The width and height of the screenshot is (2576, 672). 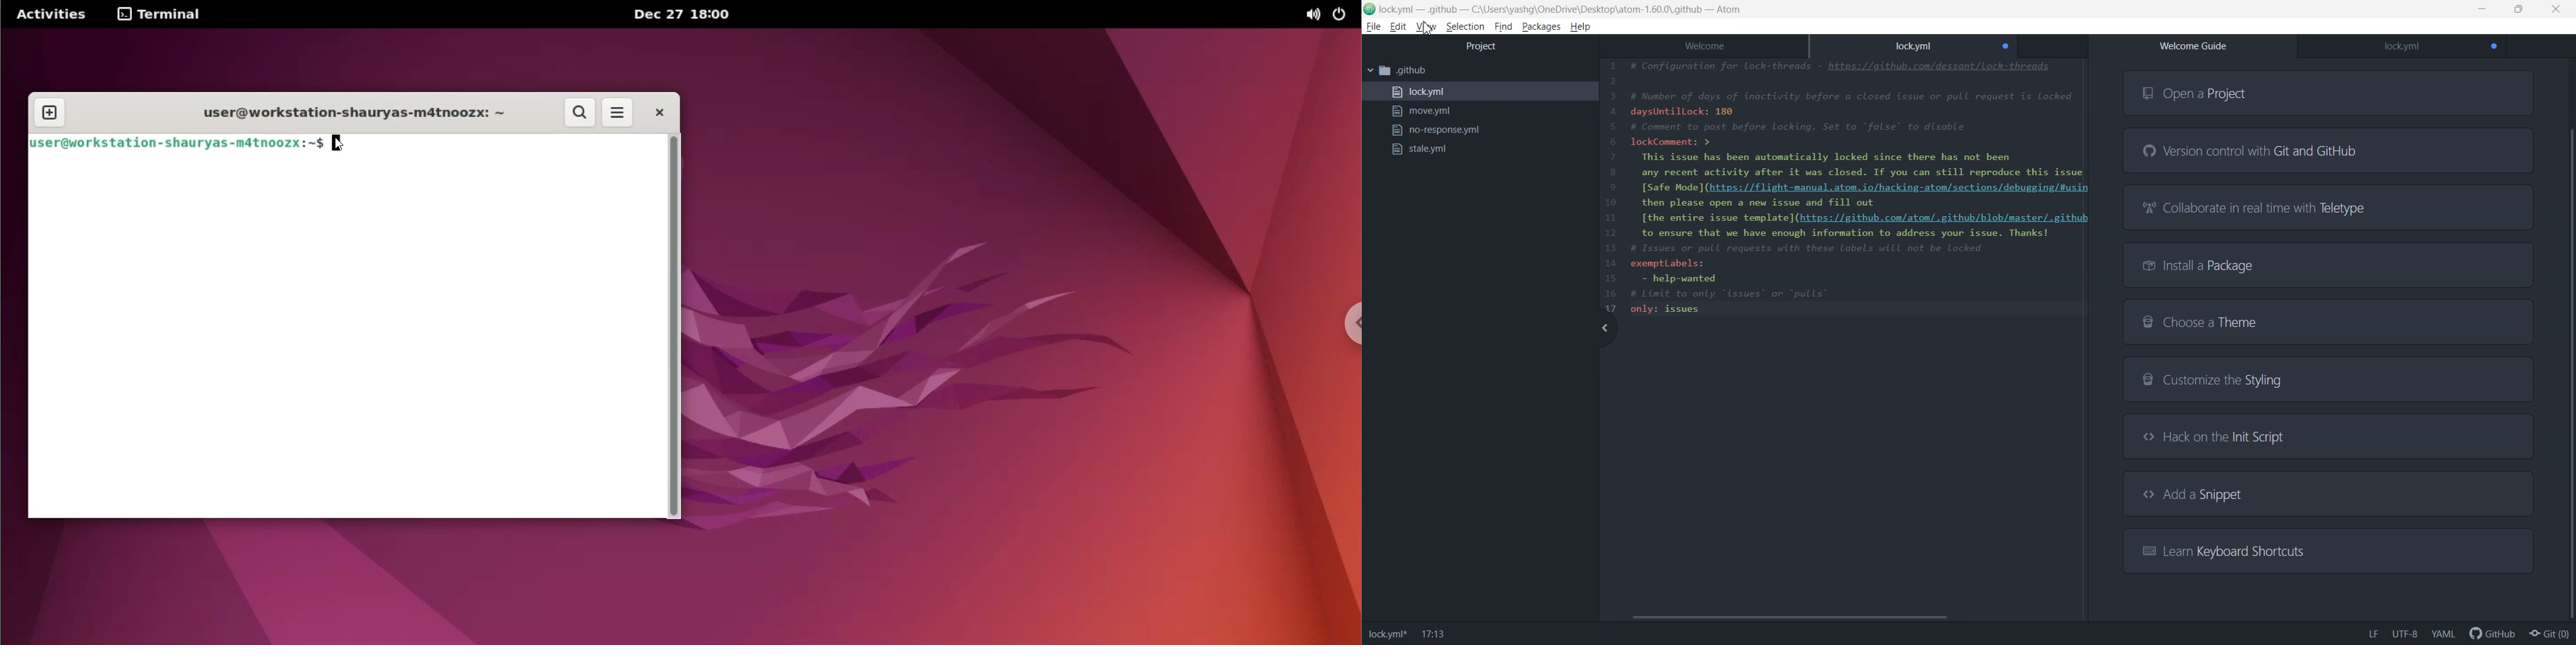 I want to click on terminal menu, so click(x=164, y=15).